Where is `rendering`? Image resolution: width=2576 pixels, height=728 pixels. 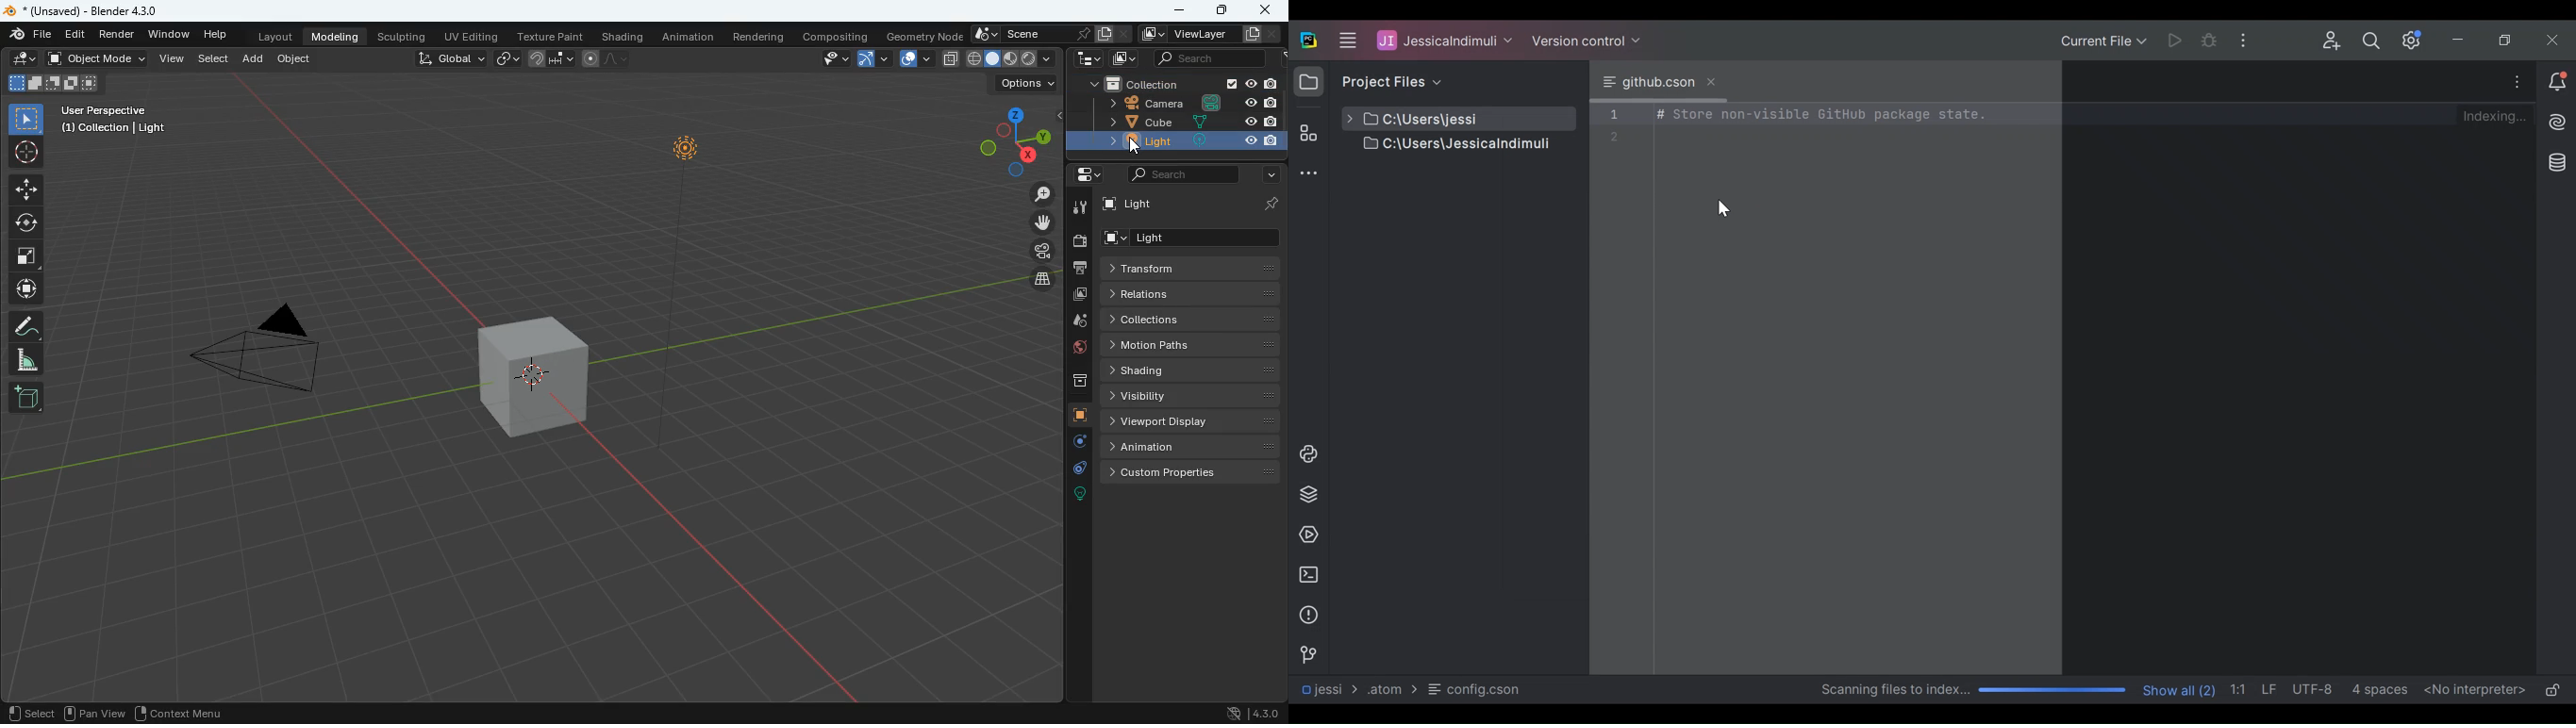 rendering is located at coordinates (758, 37).